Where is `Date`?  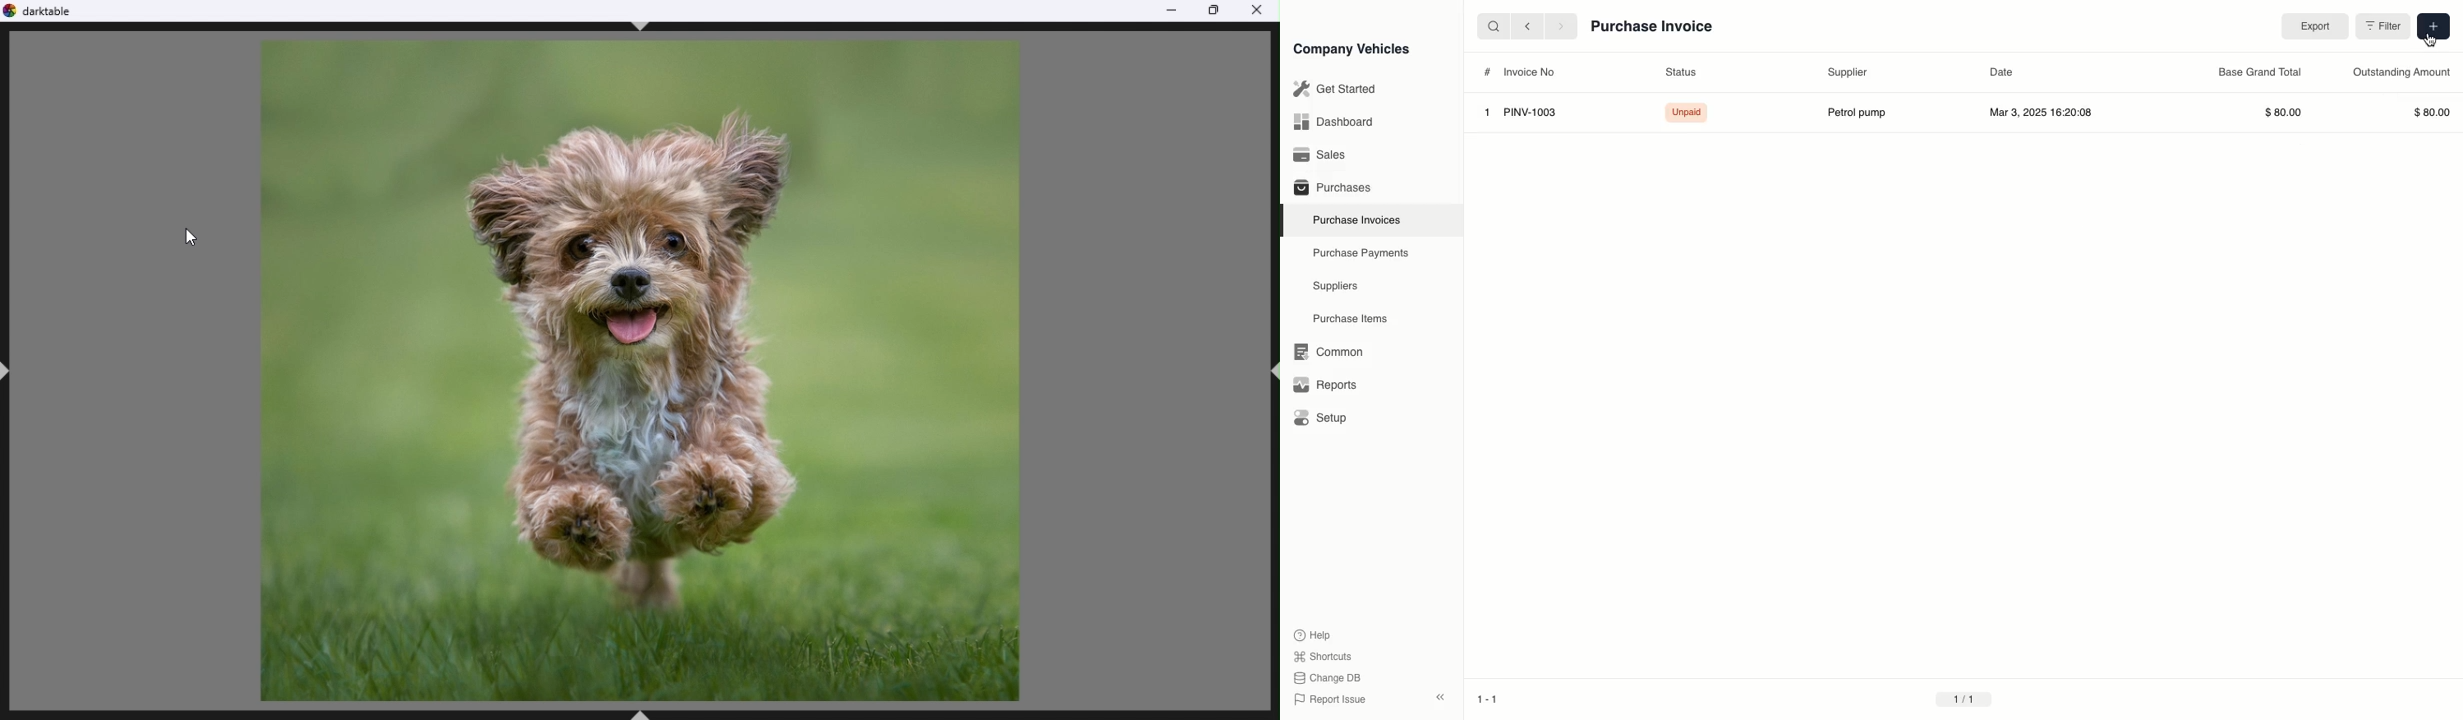 Date is located at coordinates (2003, 72).